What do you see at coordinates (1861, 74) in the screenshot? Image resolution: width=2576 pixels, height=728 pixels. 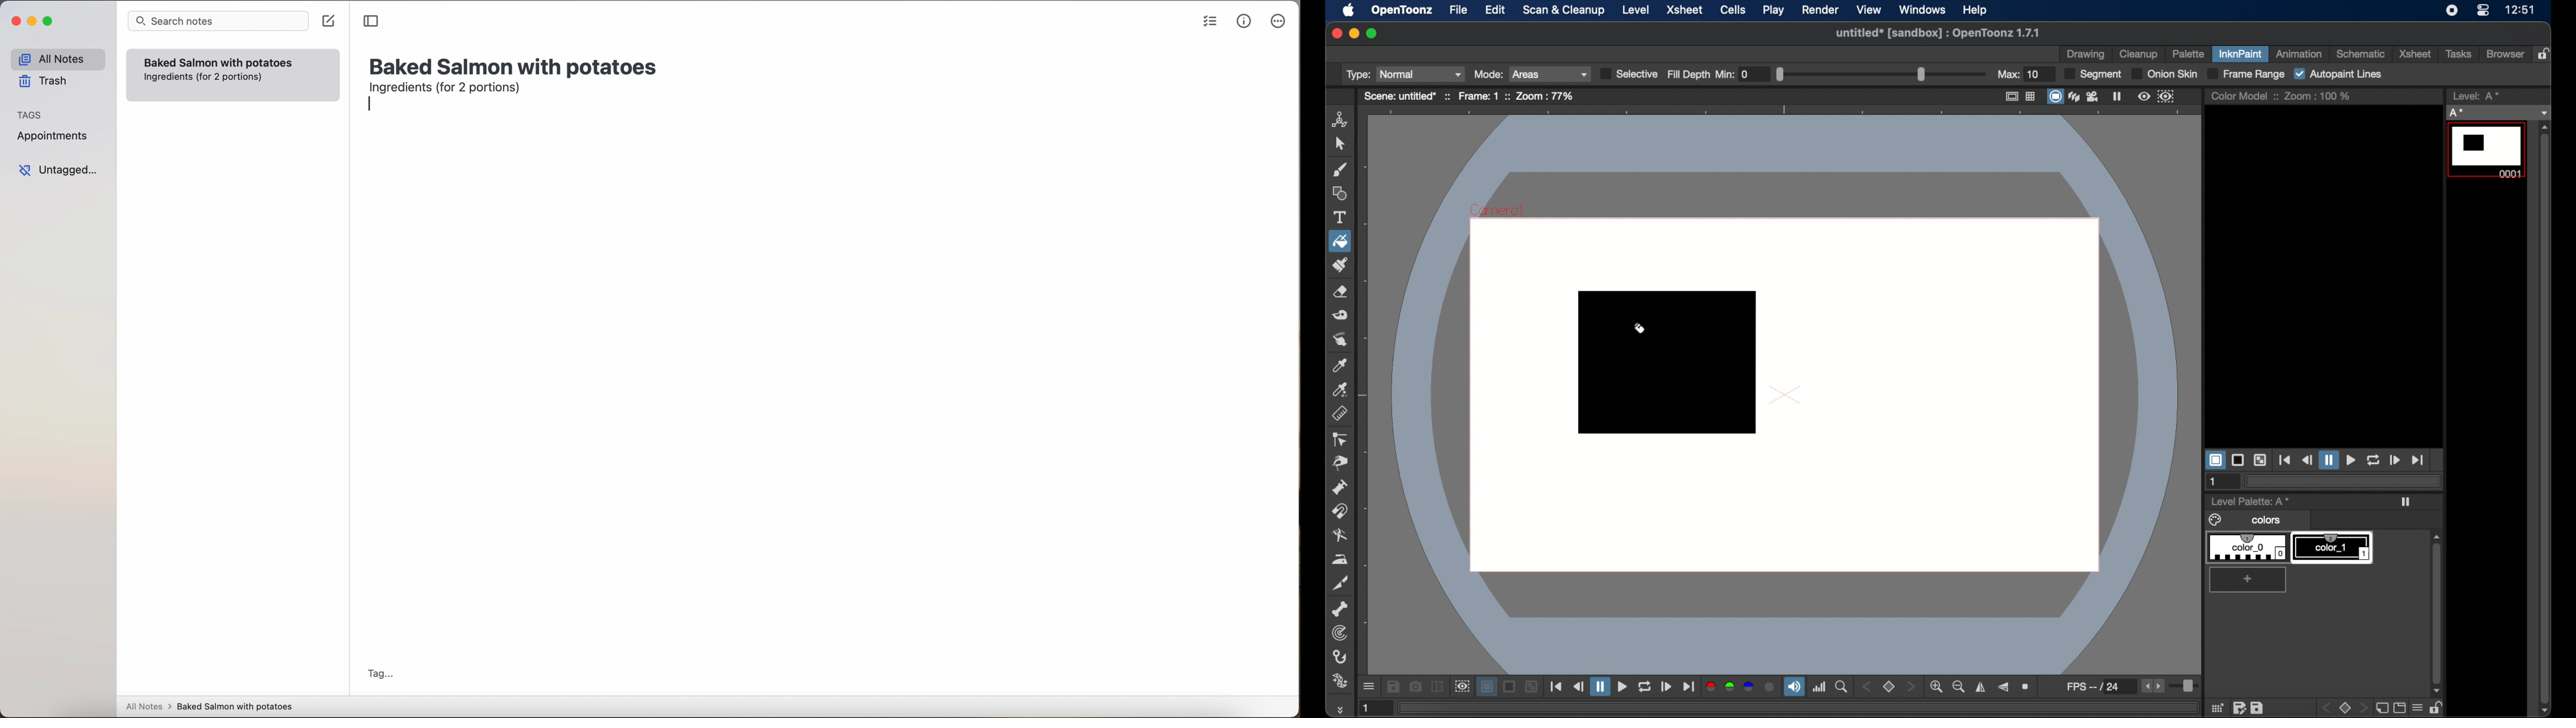 I see `fill depth` at bounding box center [1861, 74].